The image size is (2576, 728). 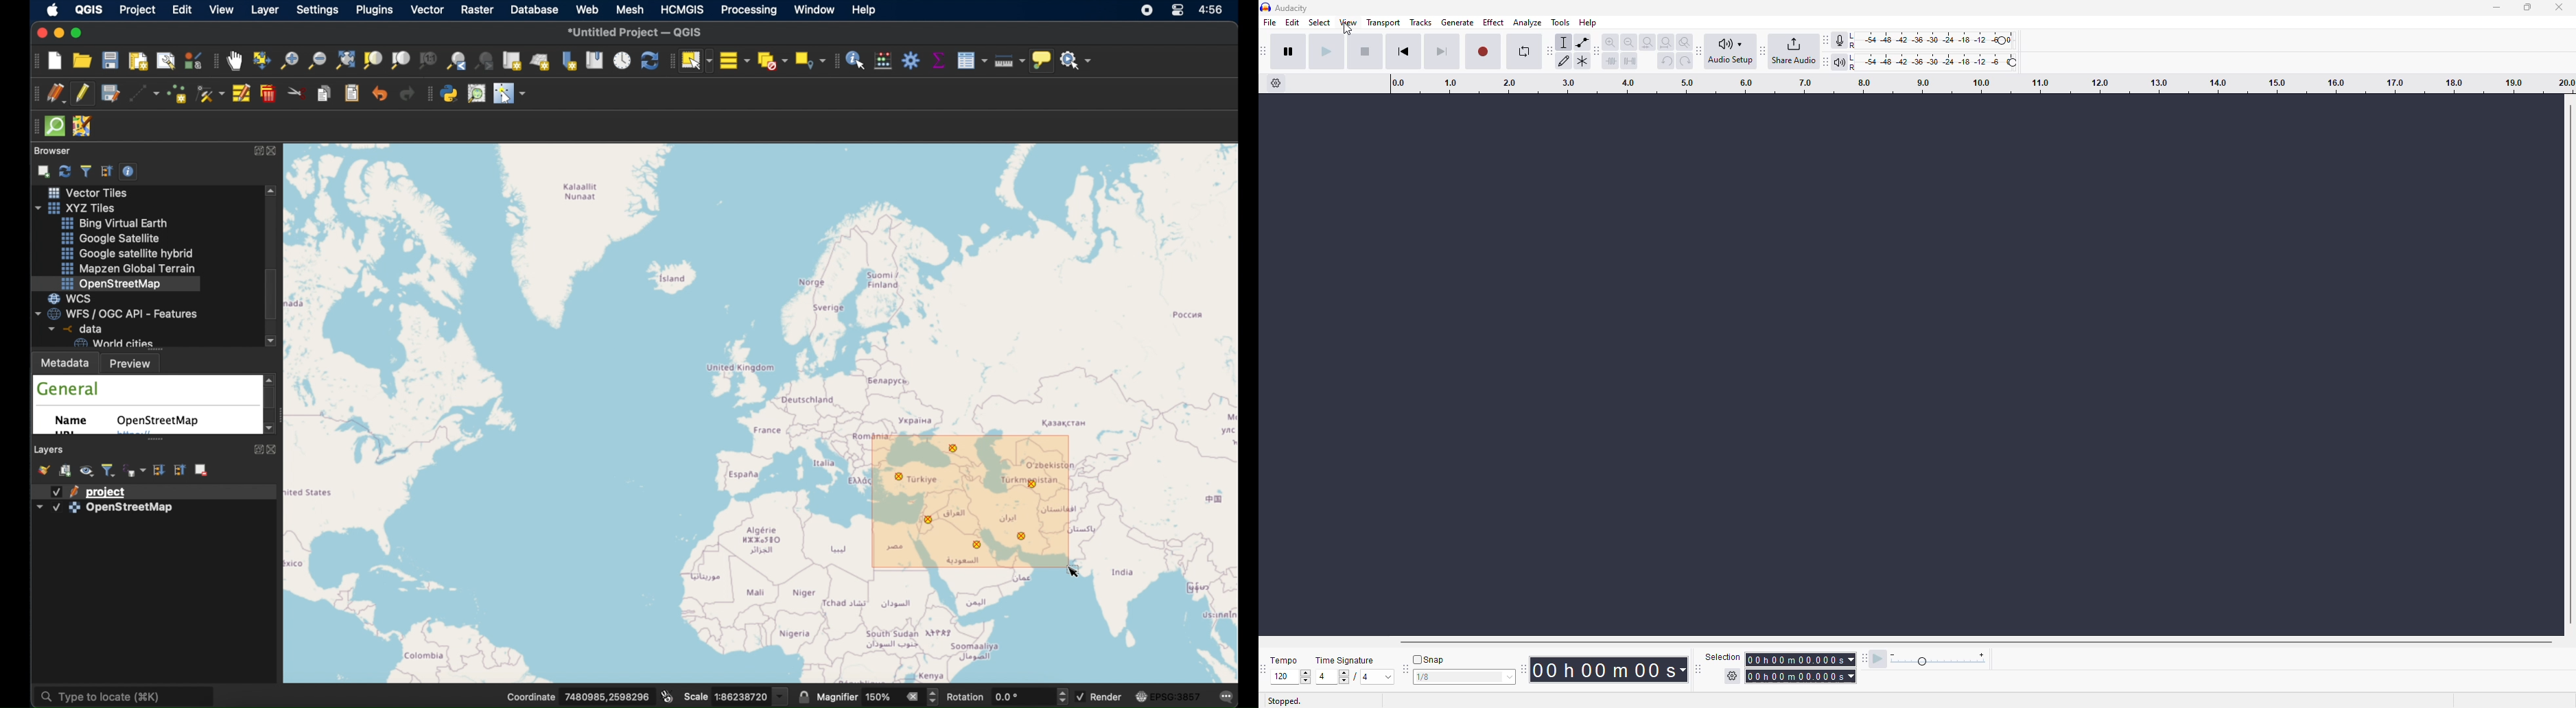 I want to click on zoom out, so click(x=1628, y=42).